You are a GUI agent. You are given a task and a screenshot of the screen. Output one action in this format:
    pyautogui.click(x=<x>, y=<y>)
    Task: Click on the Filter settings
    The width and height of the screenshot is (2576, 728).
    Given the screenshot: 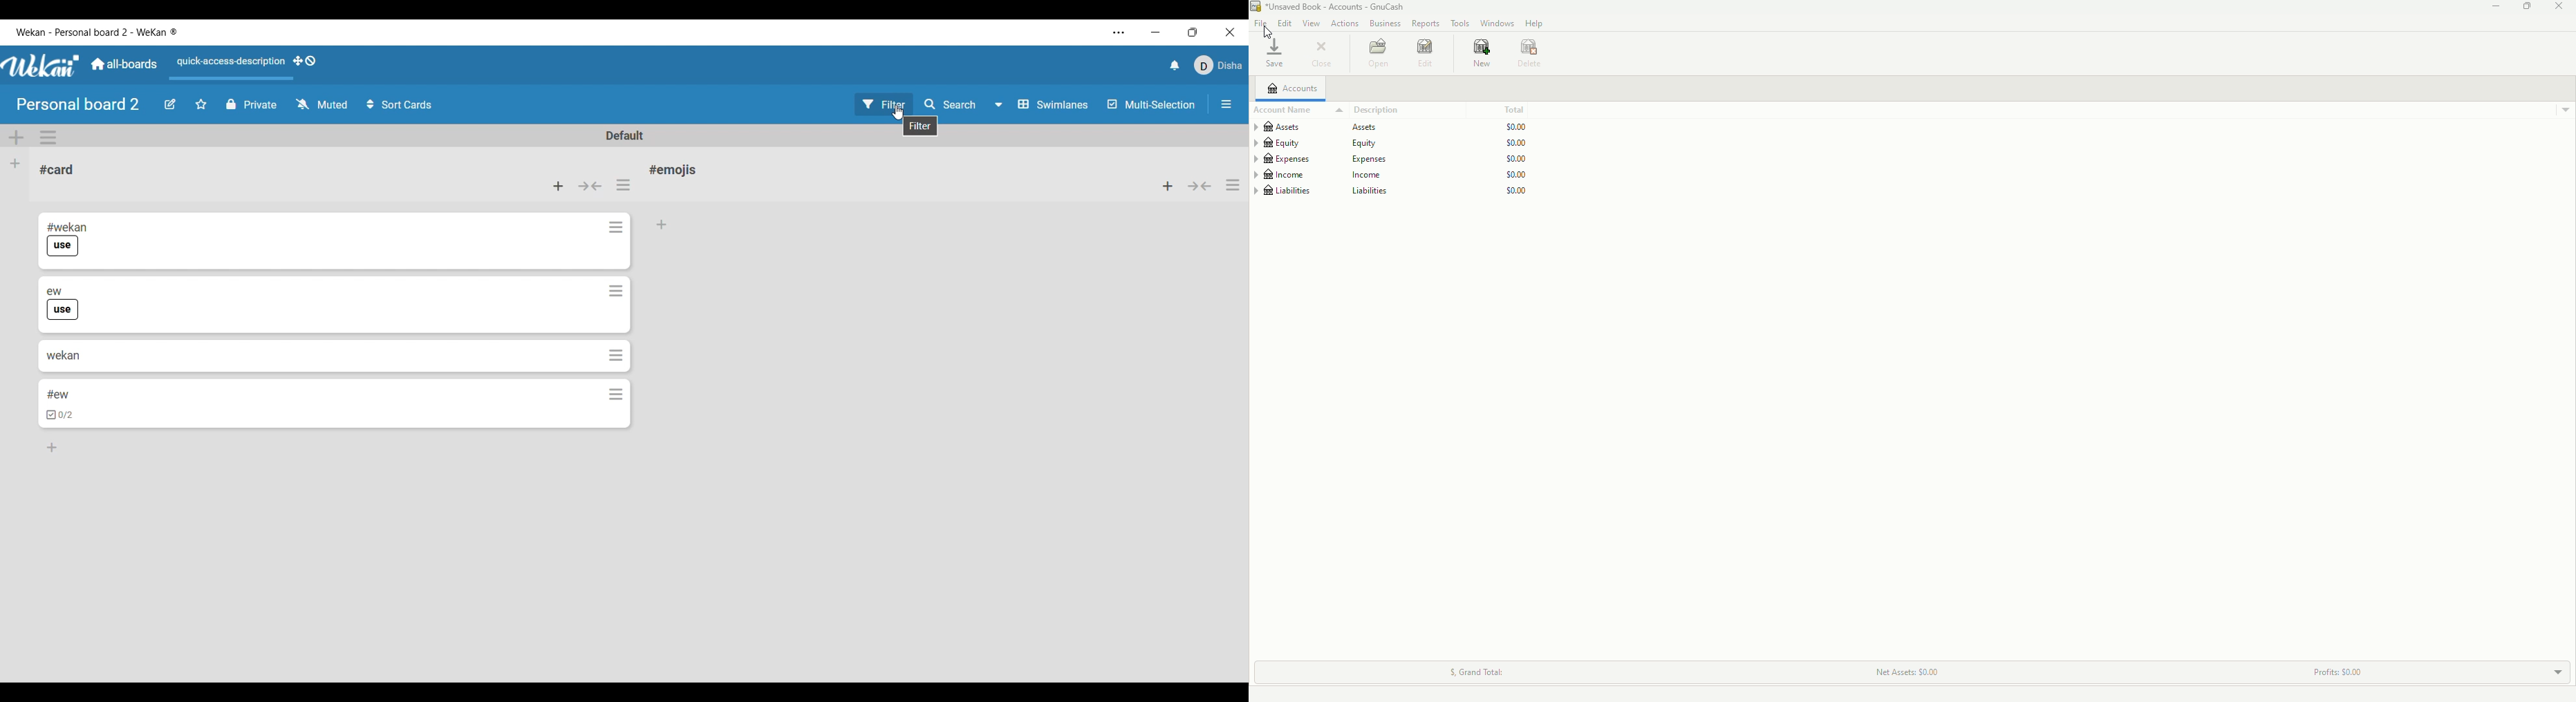 What is the action you would take?
    pyautogui.click(x=884, y=104)
    